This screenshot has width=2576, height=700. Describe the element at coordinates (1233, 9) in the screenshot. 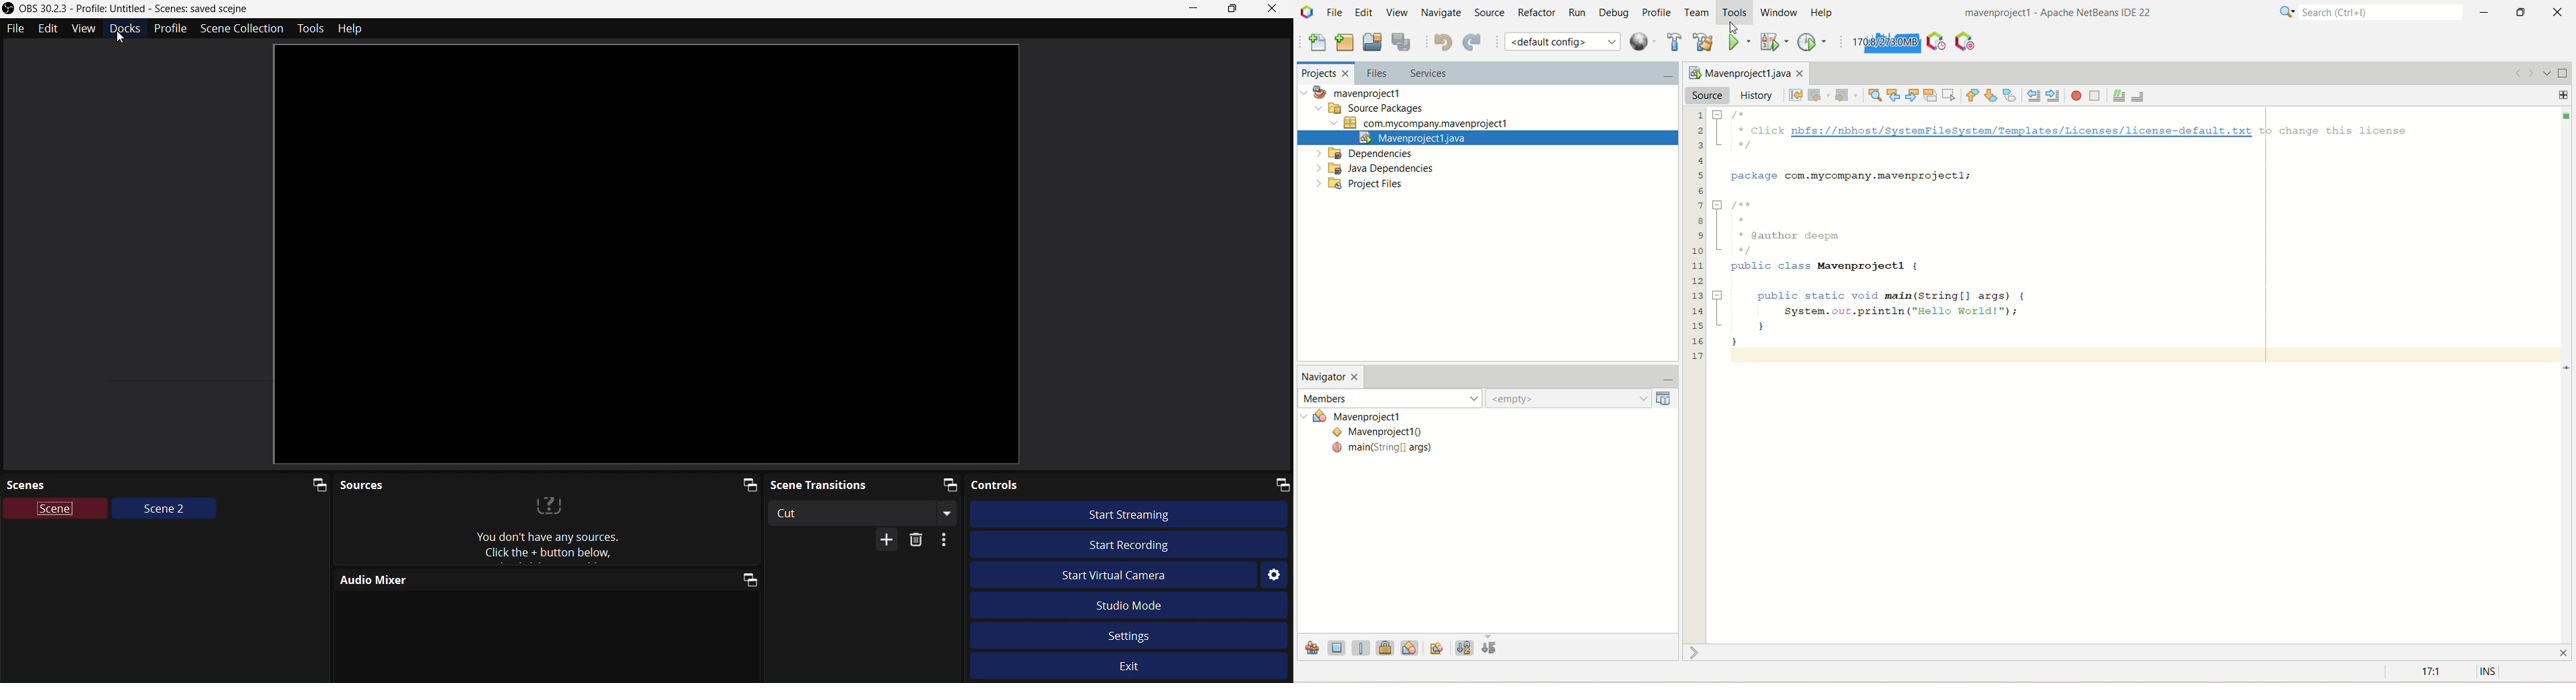

I see `Box` at that location.